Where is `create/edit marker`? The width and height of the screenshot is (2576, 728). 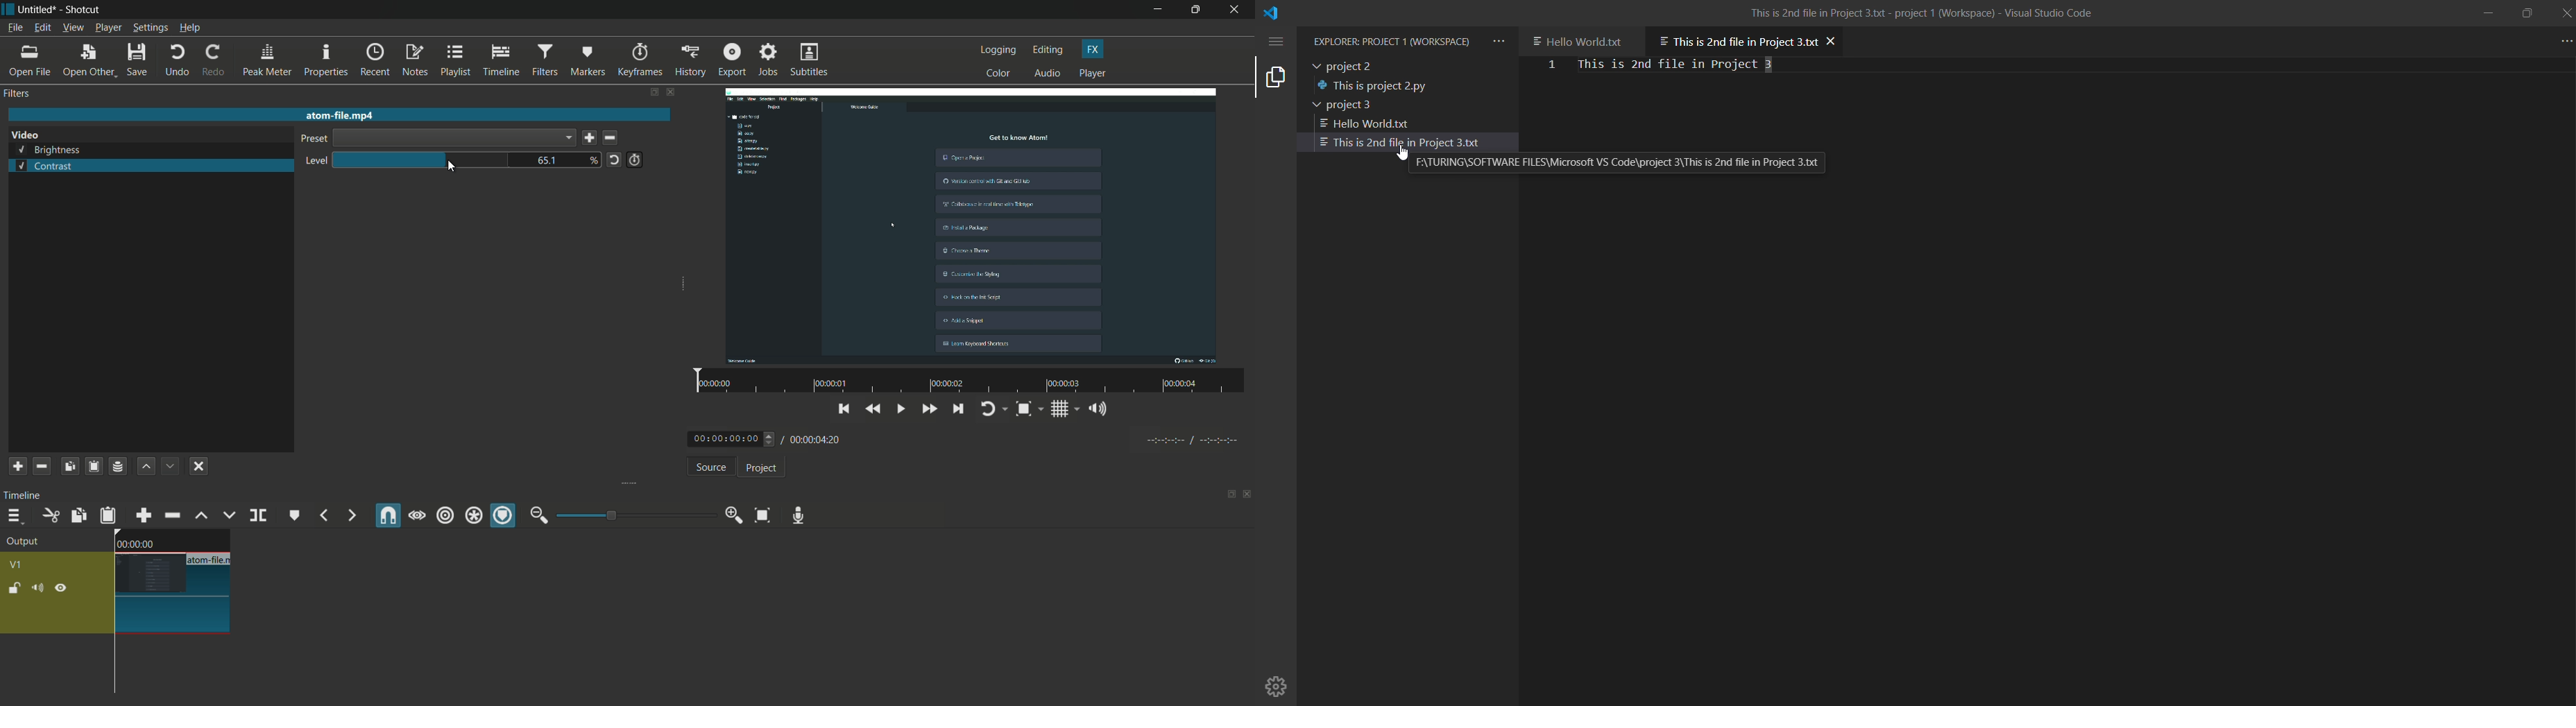 create/edit marker is located at coordinates (295, 515).